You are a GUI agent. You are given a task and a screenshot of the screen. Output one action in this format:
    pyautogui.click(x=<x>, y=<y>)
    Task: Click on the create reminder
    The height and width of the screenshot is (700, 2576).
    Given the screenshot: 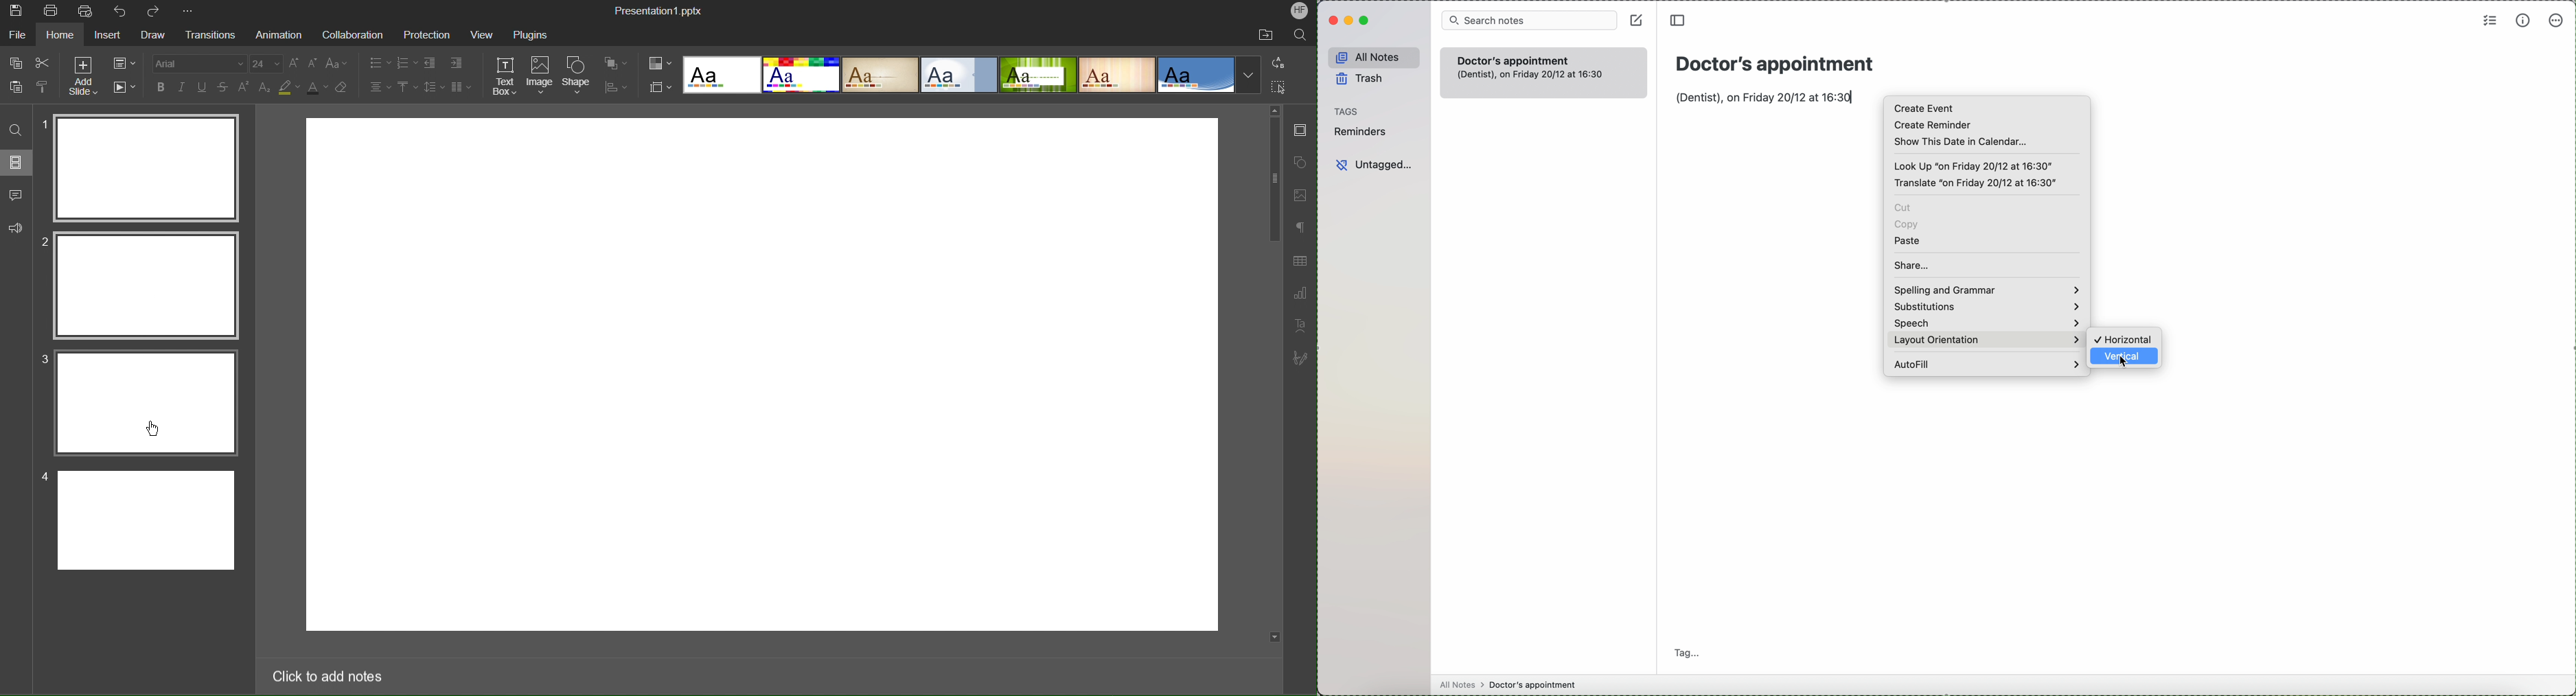 What is the action you would take?
    pyautogui.click(x=1932, y=125)
    